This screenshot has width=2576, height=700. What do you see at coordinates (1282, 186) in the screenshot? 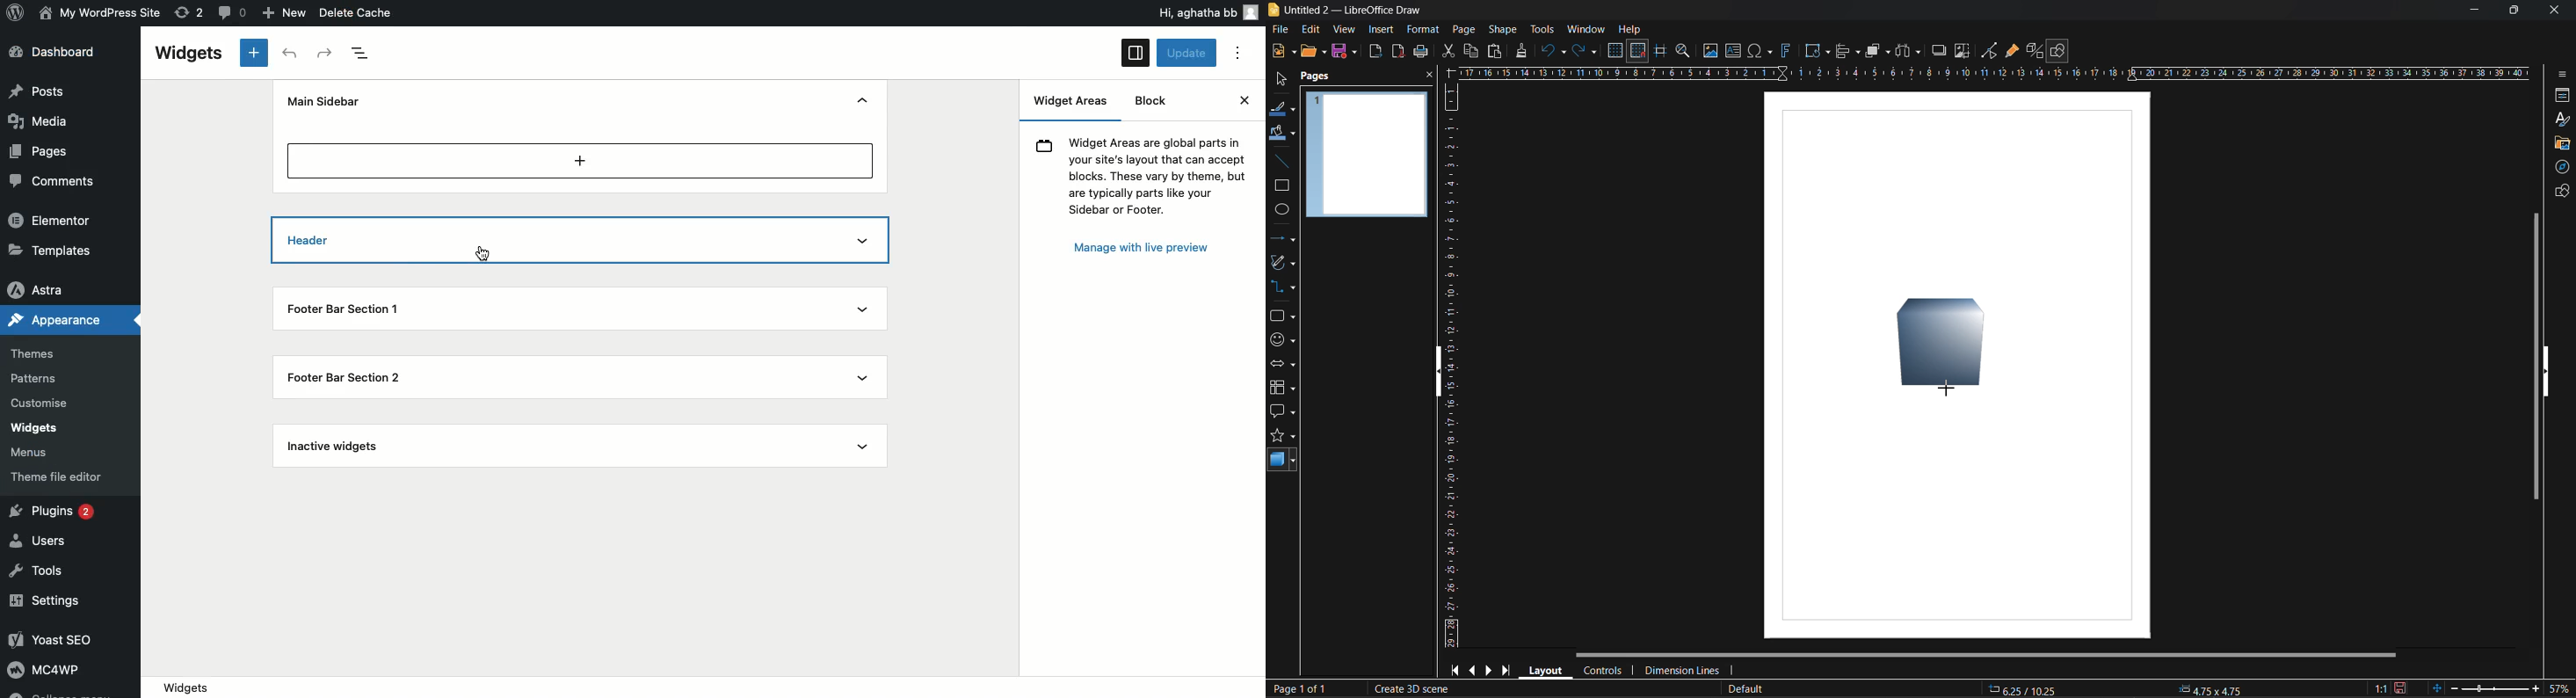
I see `rectangle` at bounding box center [1282, 186].